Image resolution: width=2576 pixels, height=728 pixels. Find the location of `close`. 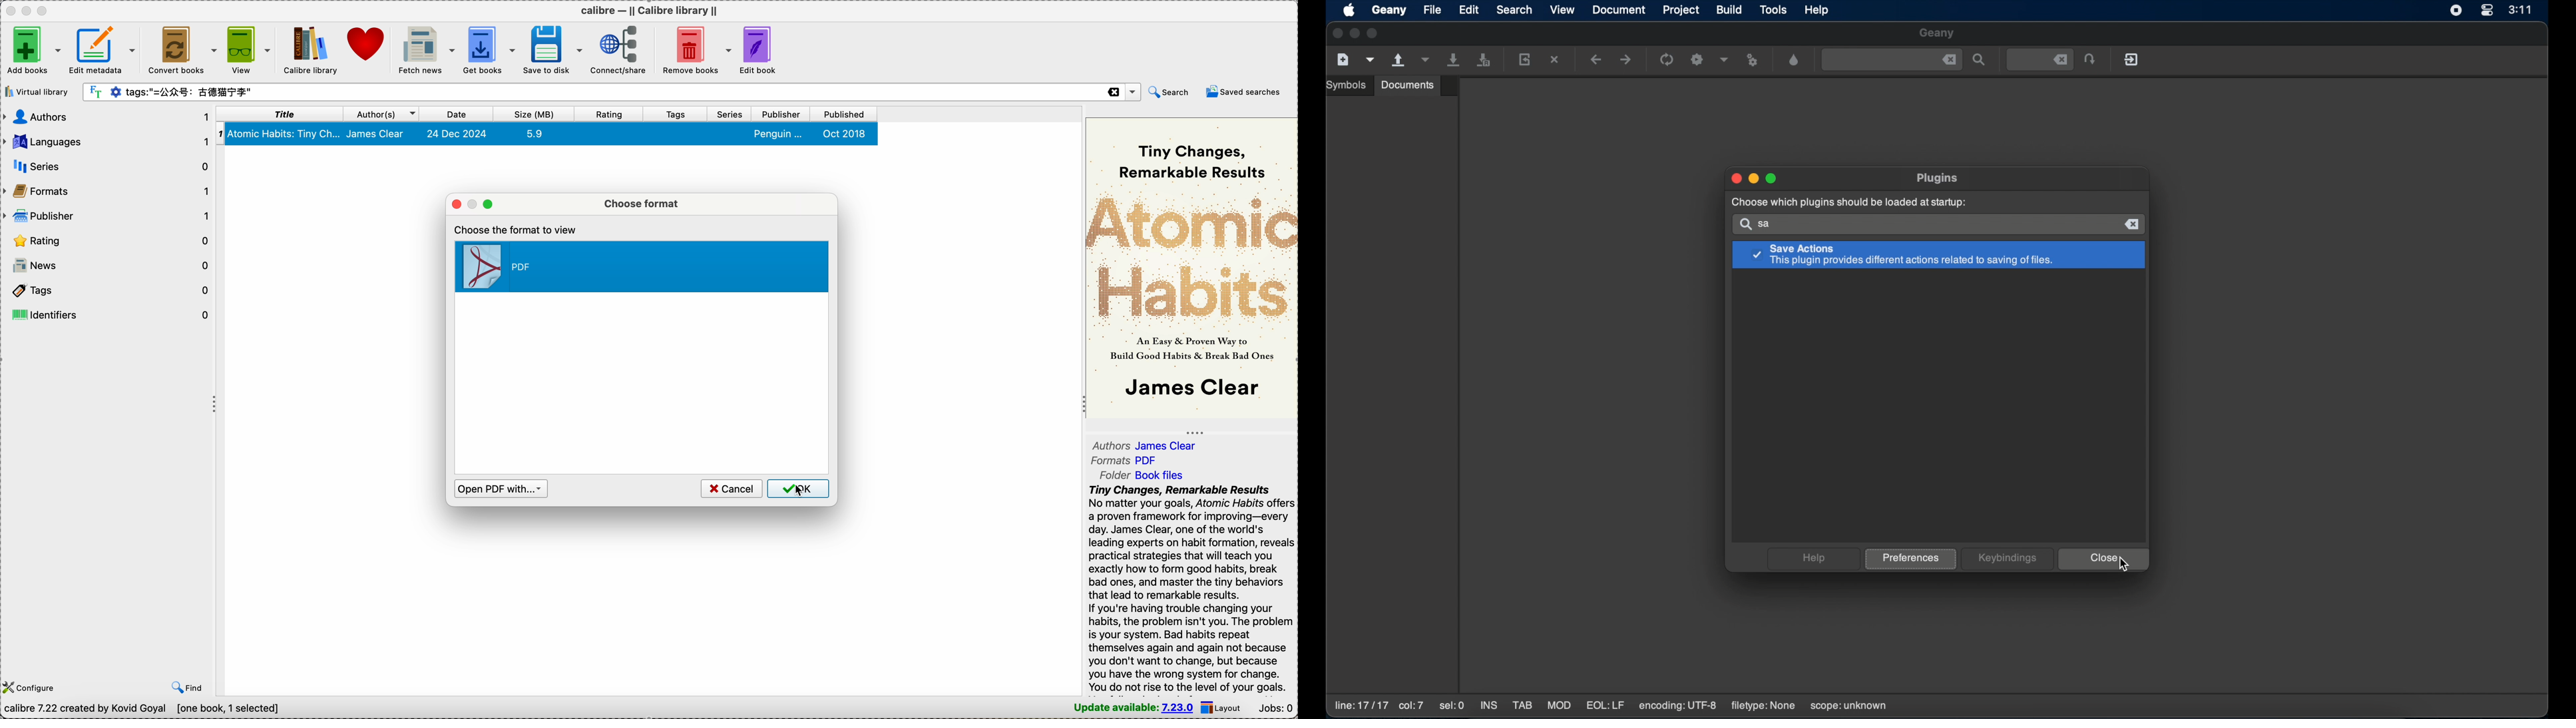

close is located at coordinates (2103, 559).